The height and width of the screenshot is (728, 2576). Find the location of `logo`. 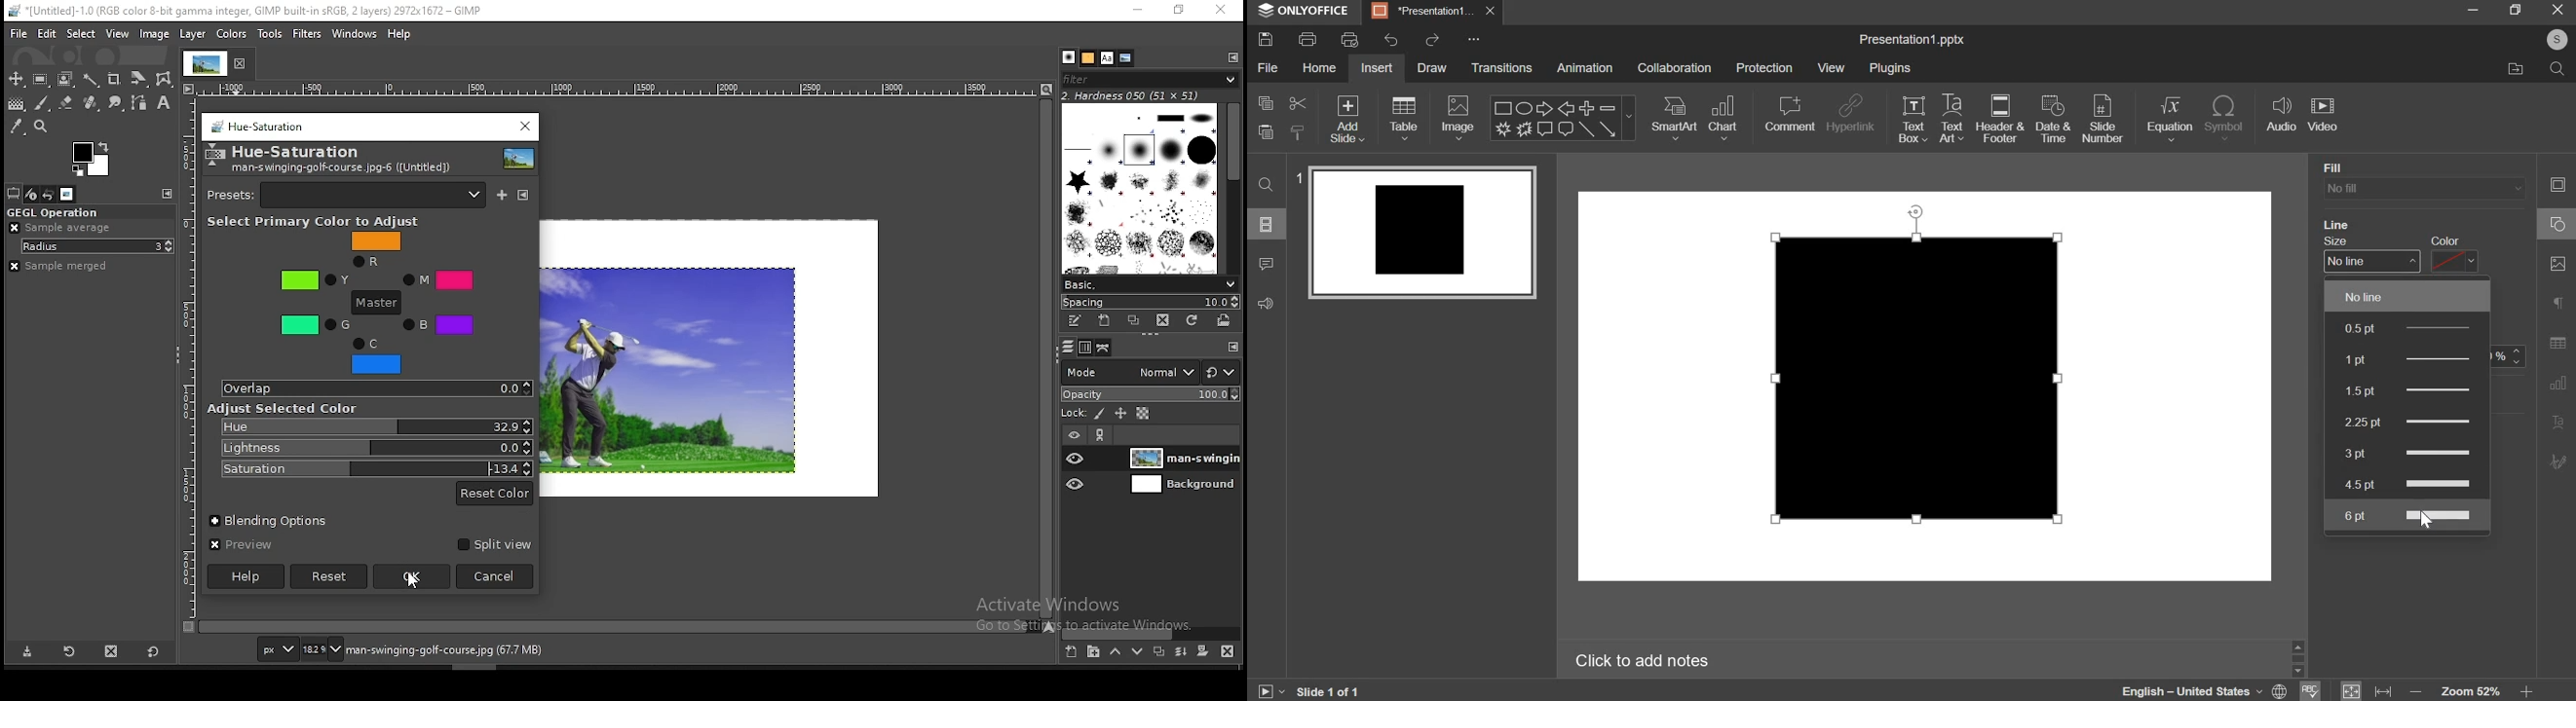

logo is located at coordinates (215, 156).